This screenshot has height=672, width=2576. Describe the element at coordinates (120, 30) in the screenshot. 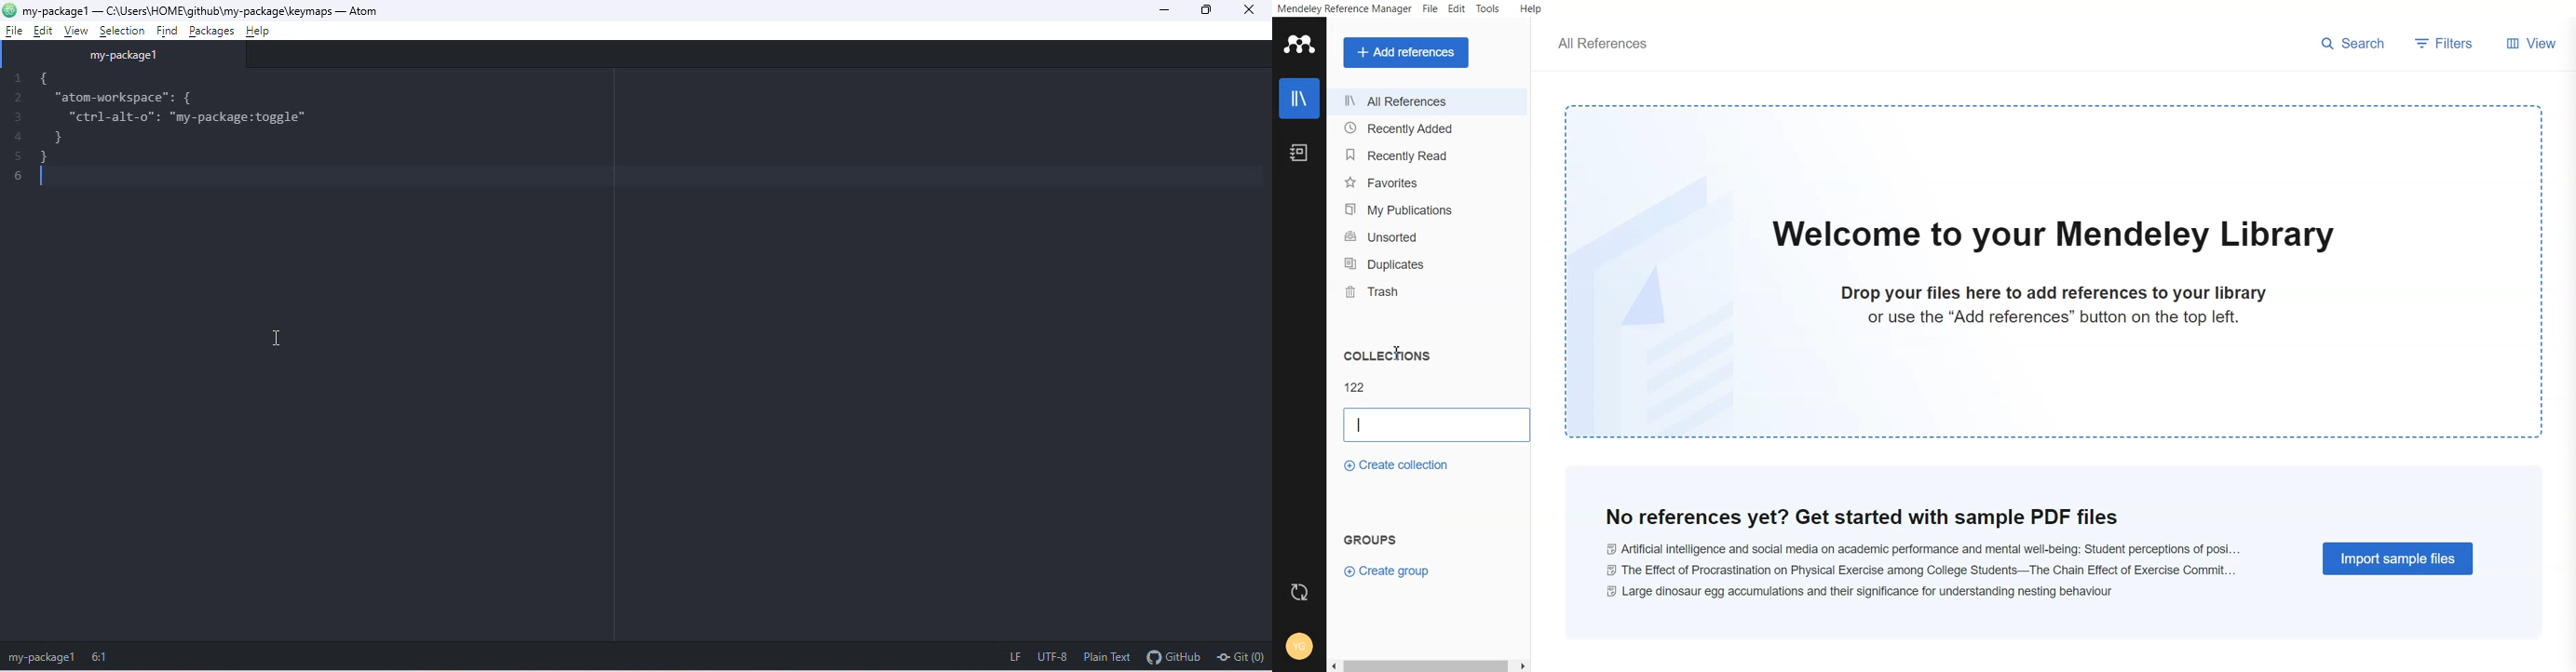

I see `selection` at that location.